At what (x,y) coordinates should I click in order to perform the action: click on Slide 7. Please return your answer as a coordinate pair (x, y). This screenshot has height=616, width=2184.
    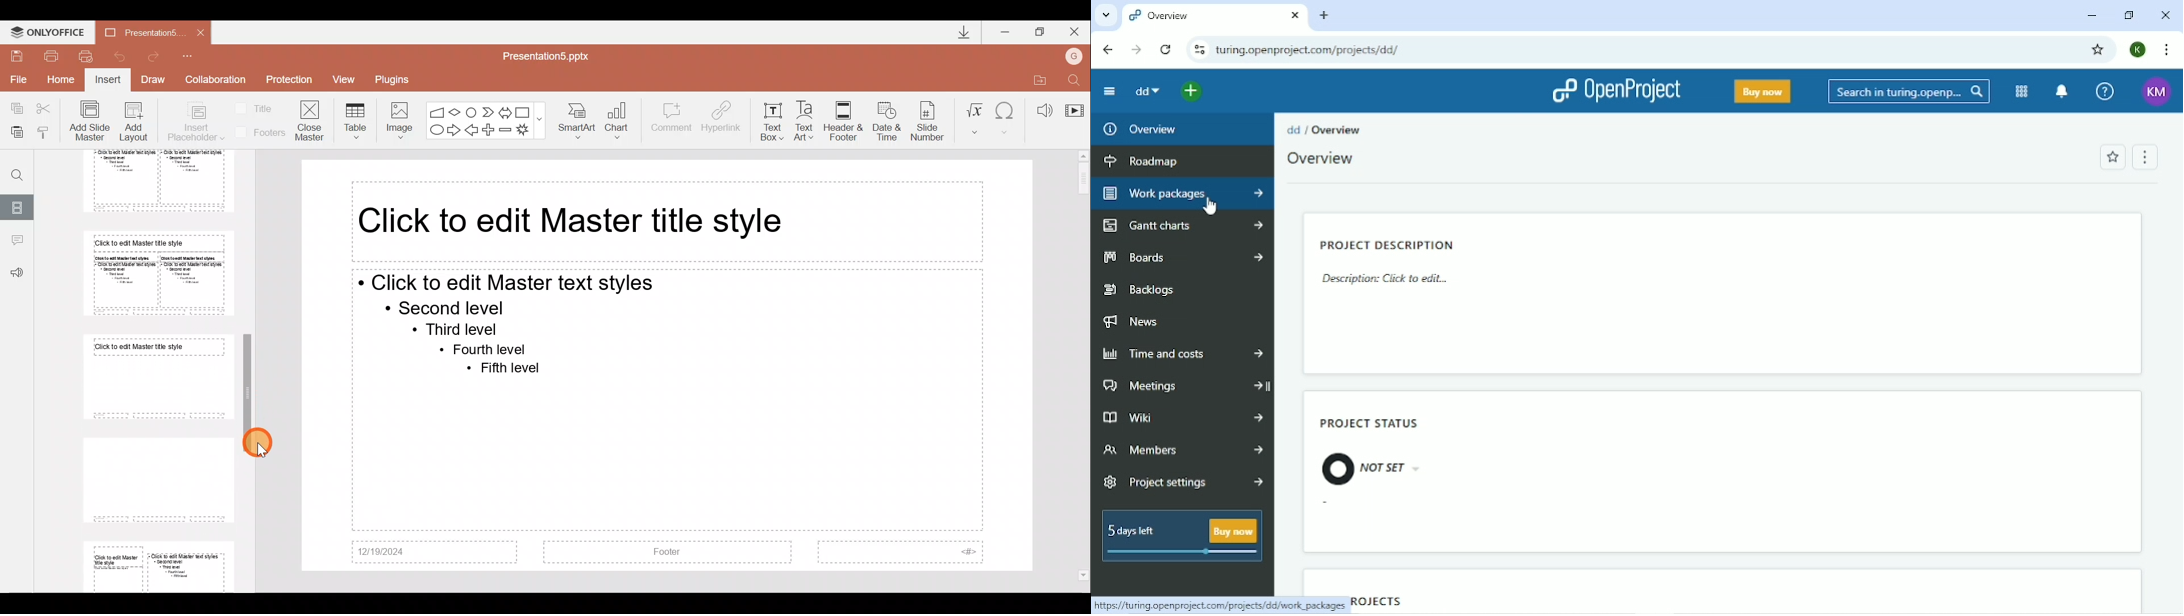
    Looking at the image, I should click on (155, 377).